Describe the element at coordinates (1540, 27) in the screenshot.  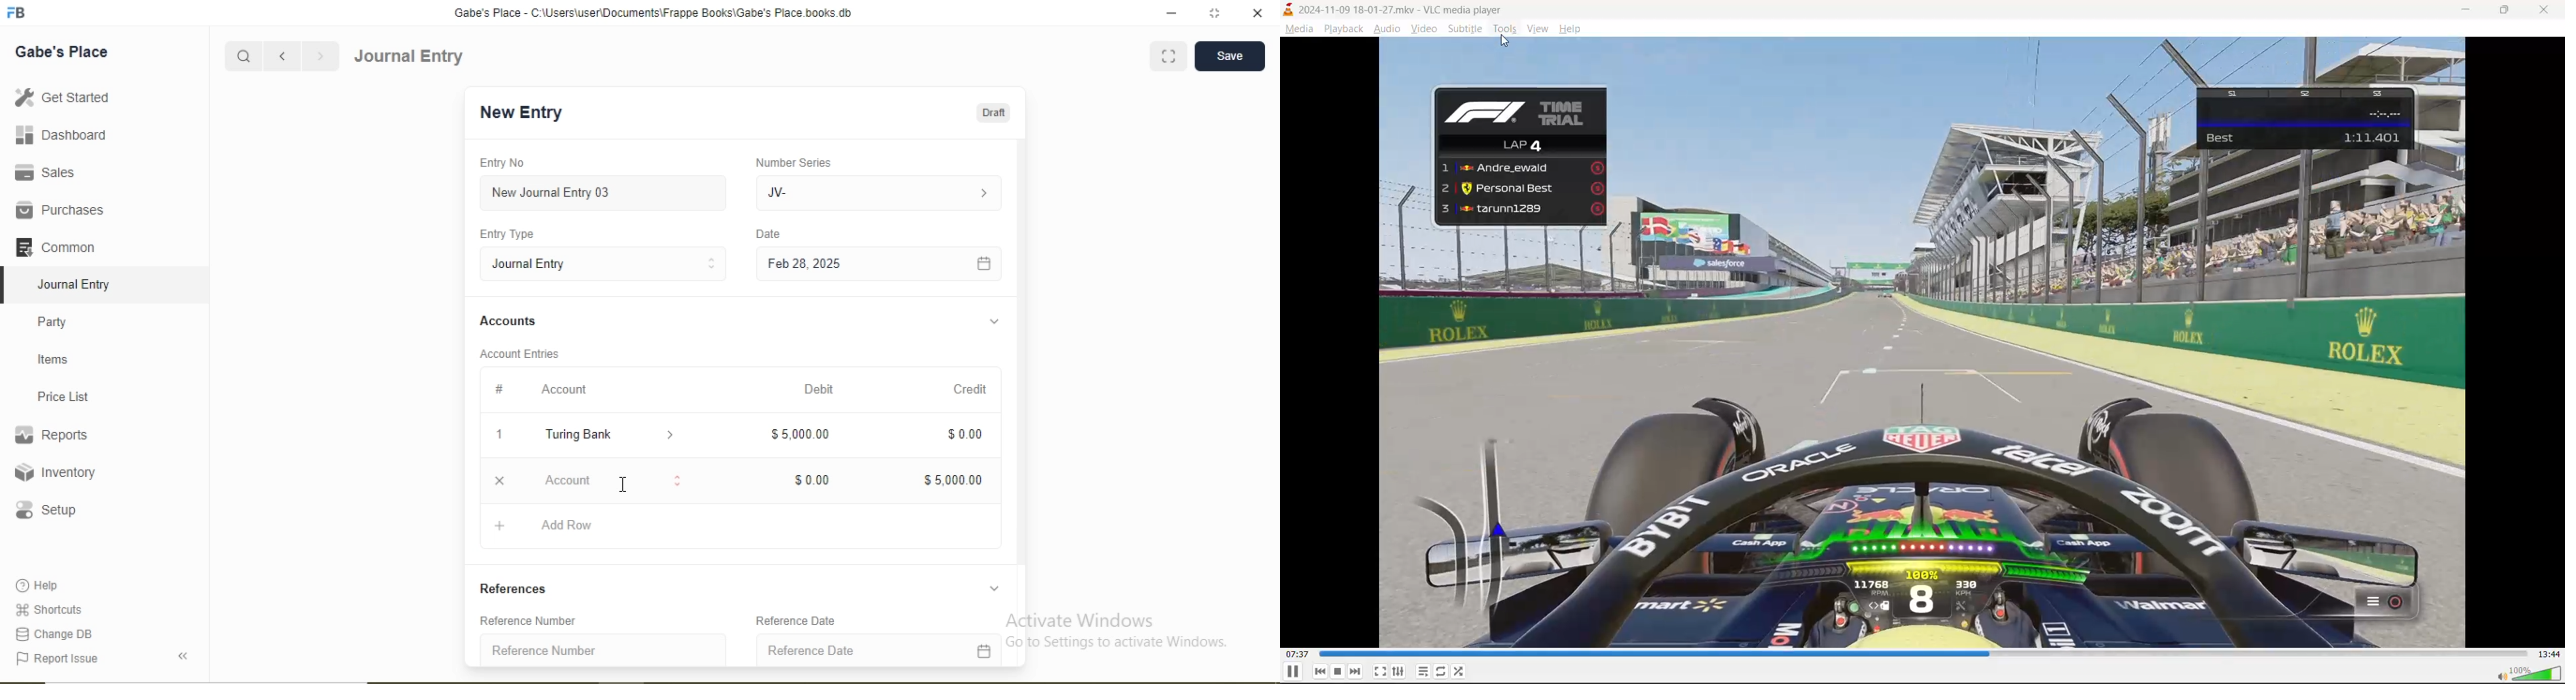
I see `view` at that location.